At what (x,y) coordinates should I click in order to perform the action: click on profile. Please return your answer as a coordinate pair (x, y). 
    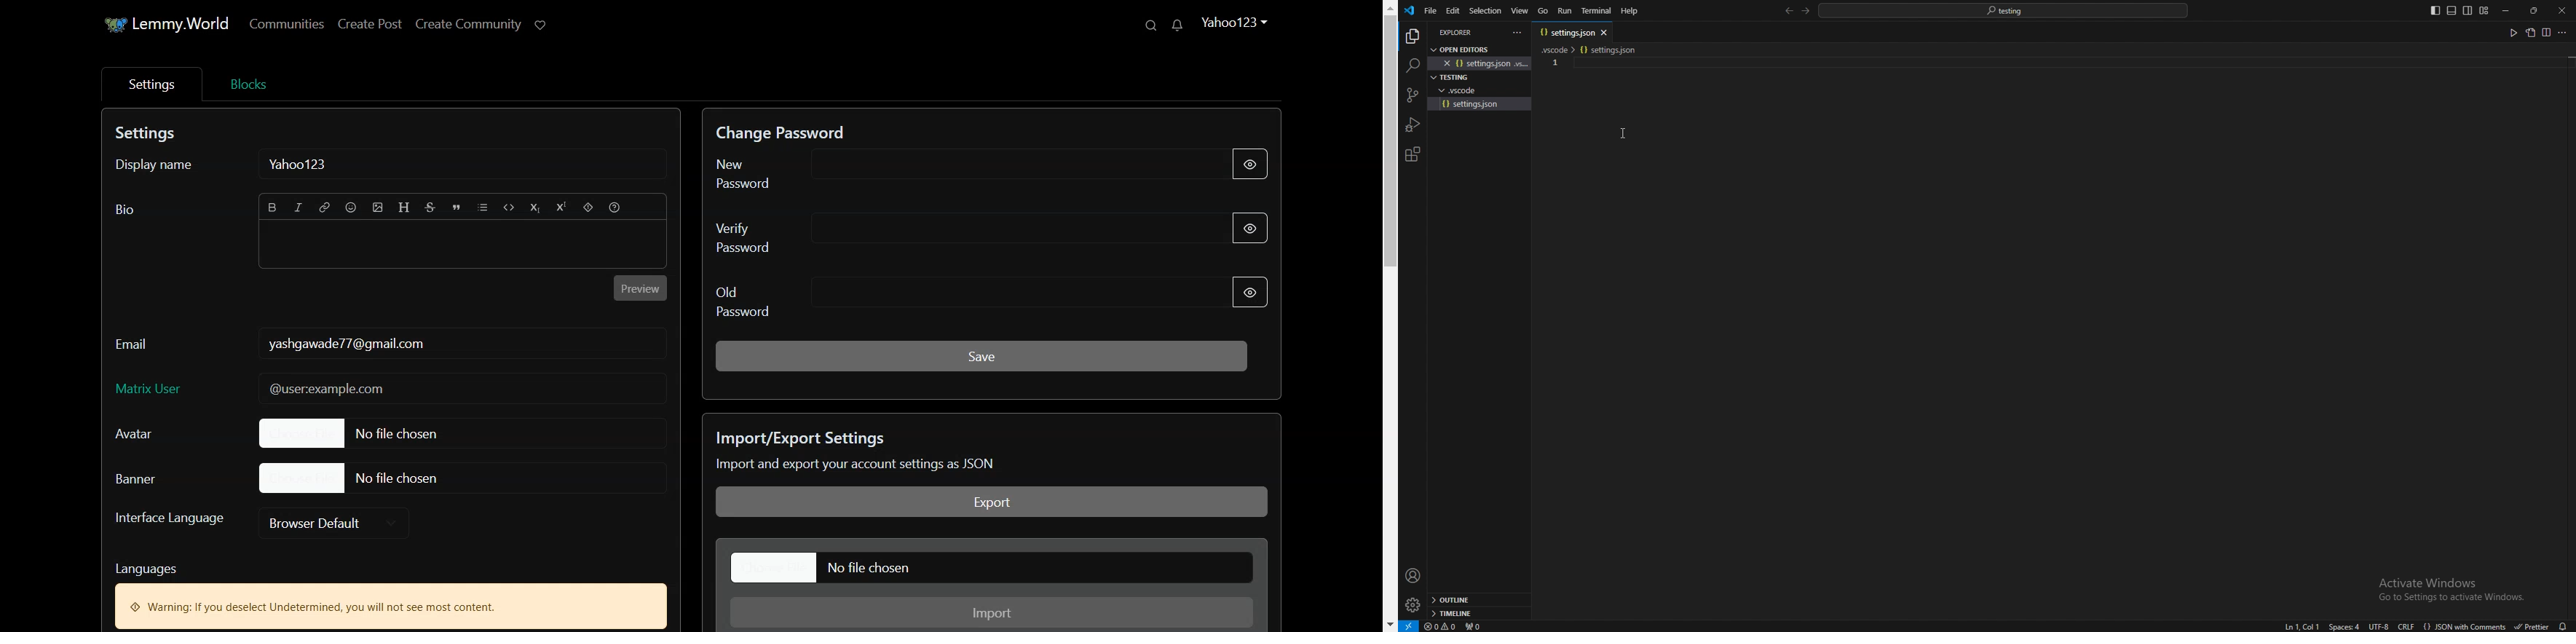
    Looking at the image, I should click on (1413, 576).